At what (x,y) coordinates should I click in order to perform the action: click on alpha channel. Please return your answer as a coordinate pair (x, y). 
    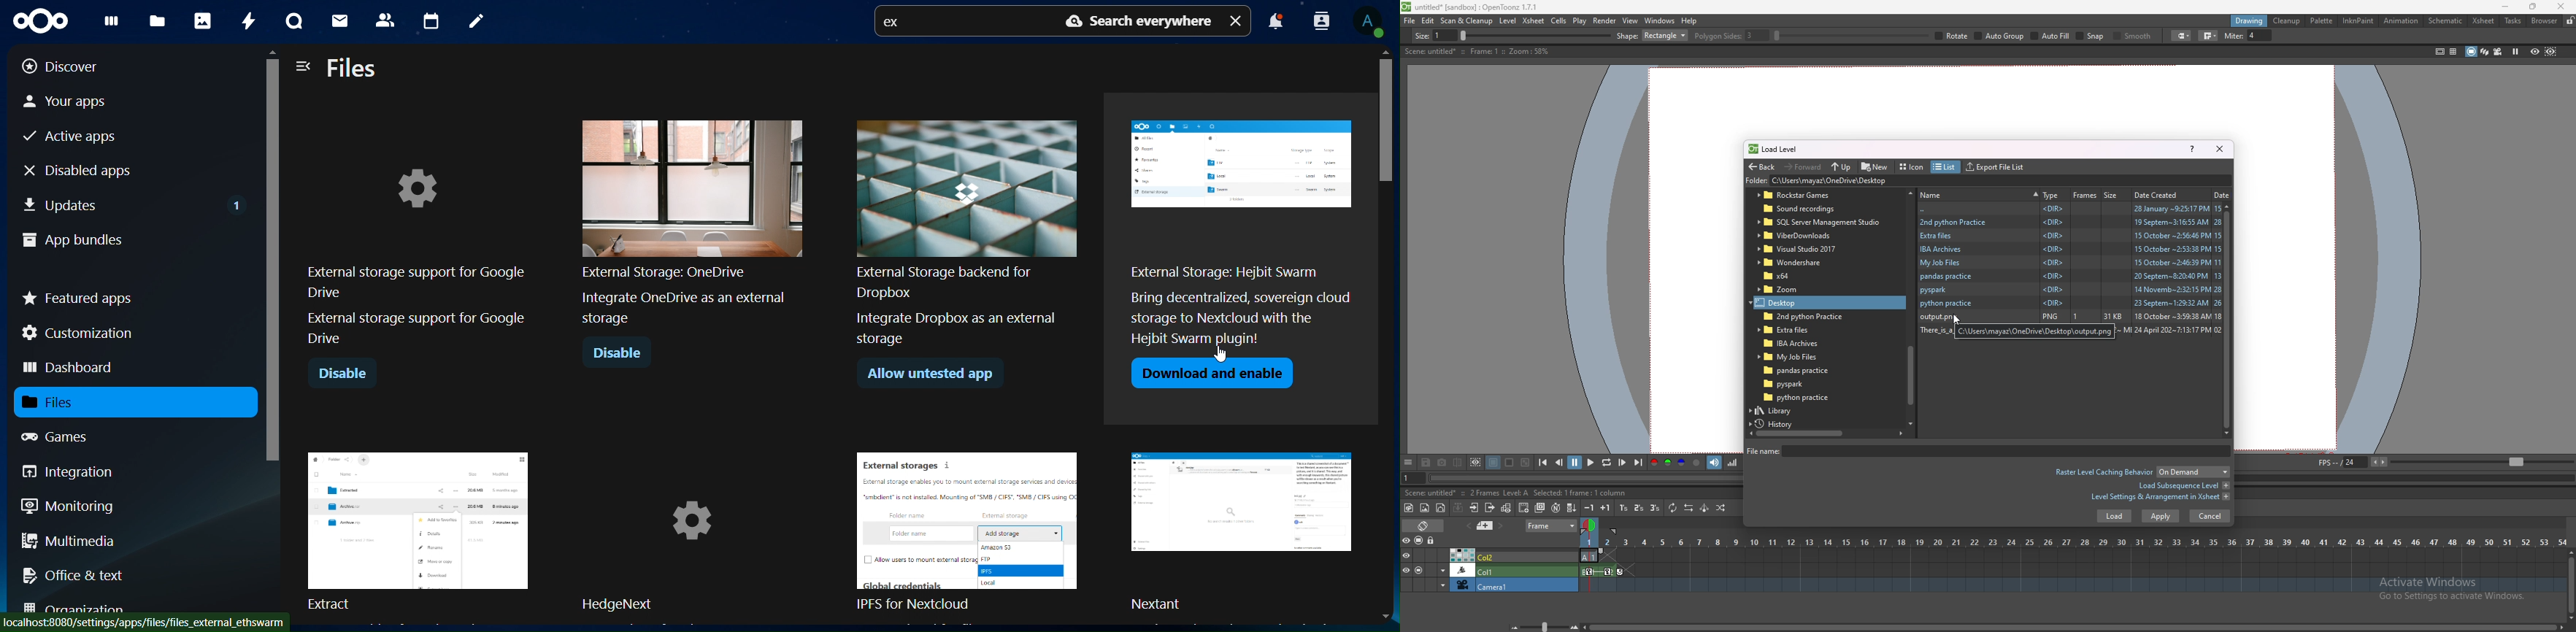
    Looking at the image, I should click on (1697, 463).